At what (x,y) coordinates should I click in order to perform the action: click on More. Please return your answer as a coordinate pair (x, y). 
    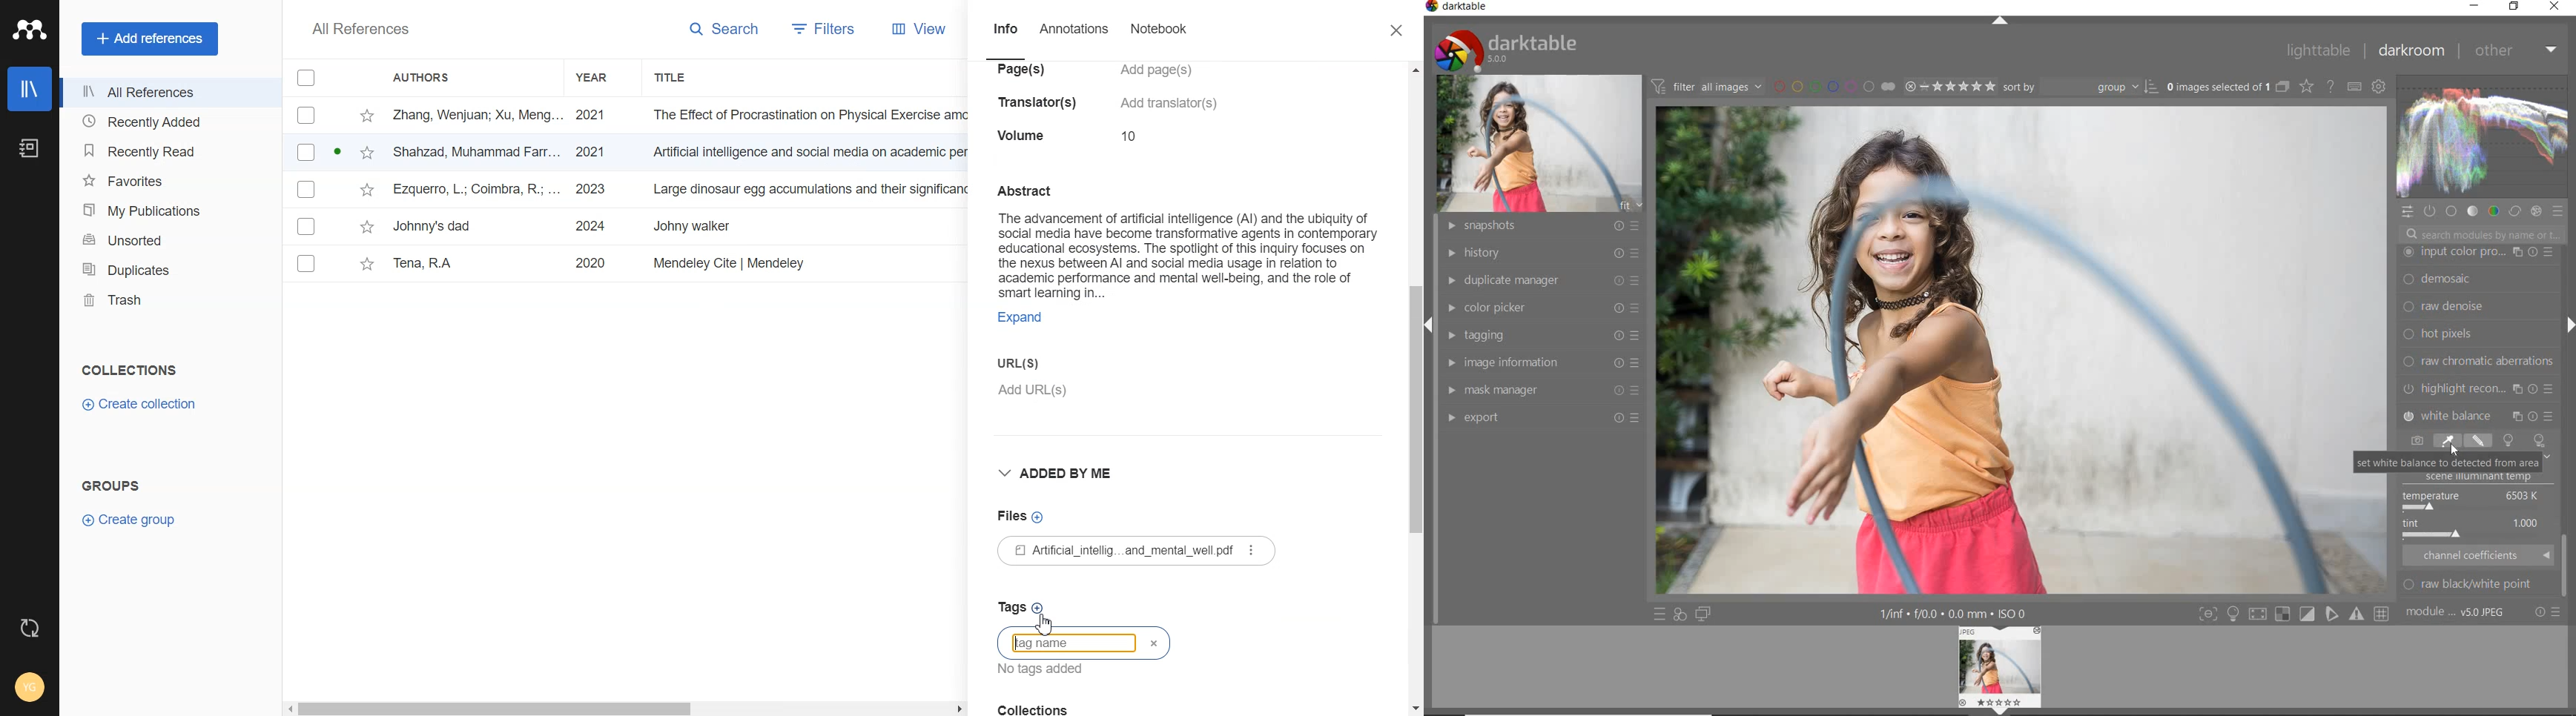
    Looking at the image, I should click on (1249, 551).